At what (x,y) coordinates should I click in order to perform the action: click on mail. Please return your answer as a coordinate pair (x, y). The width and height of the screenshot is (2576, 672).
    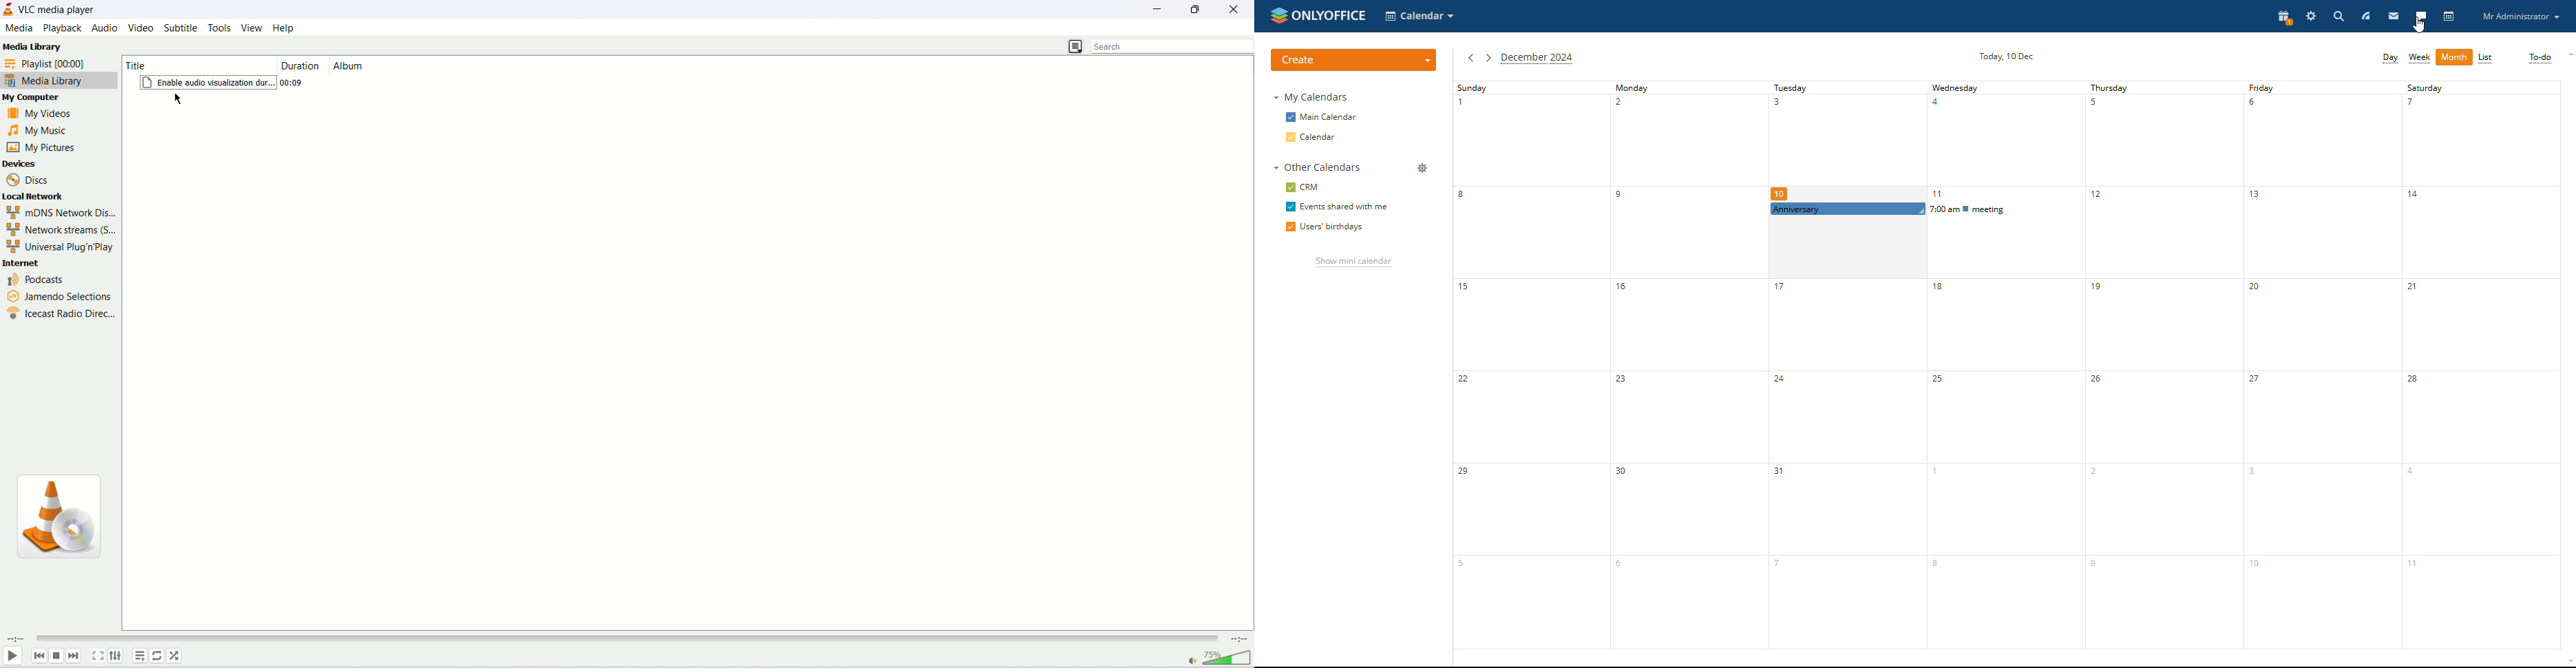
    Looking at the image, I should click on (2394, 17).